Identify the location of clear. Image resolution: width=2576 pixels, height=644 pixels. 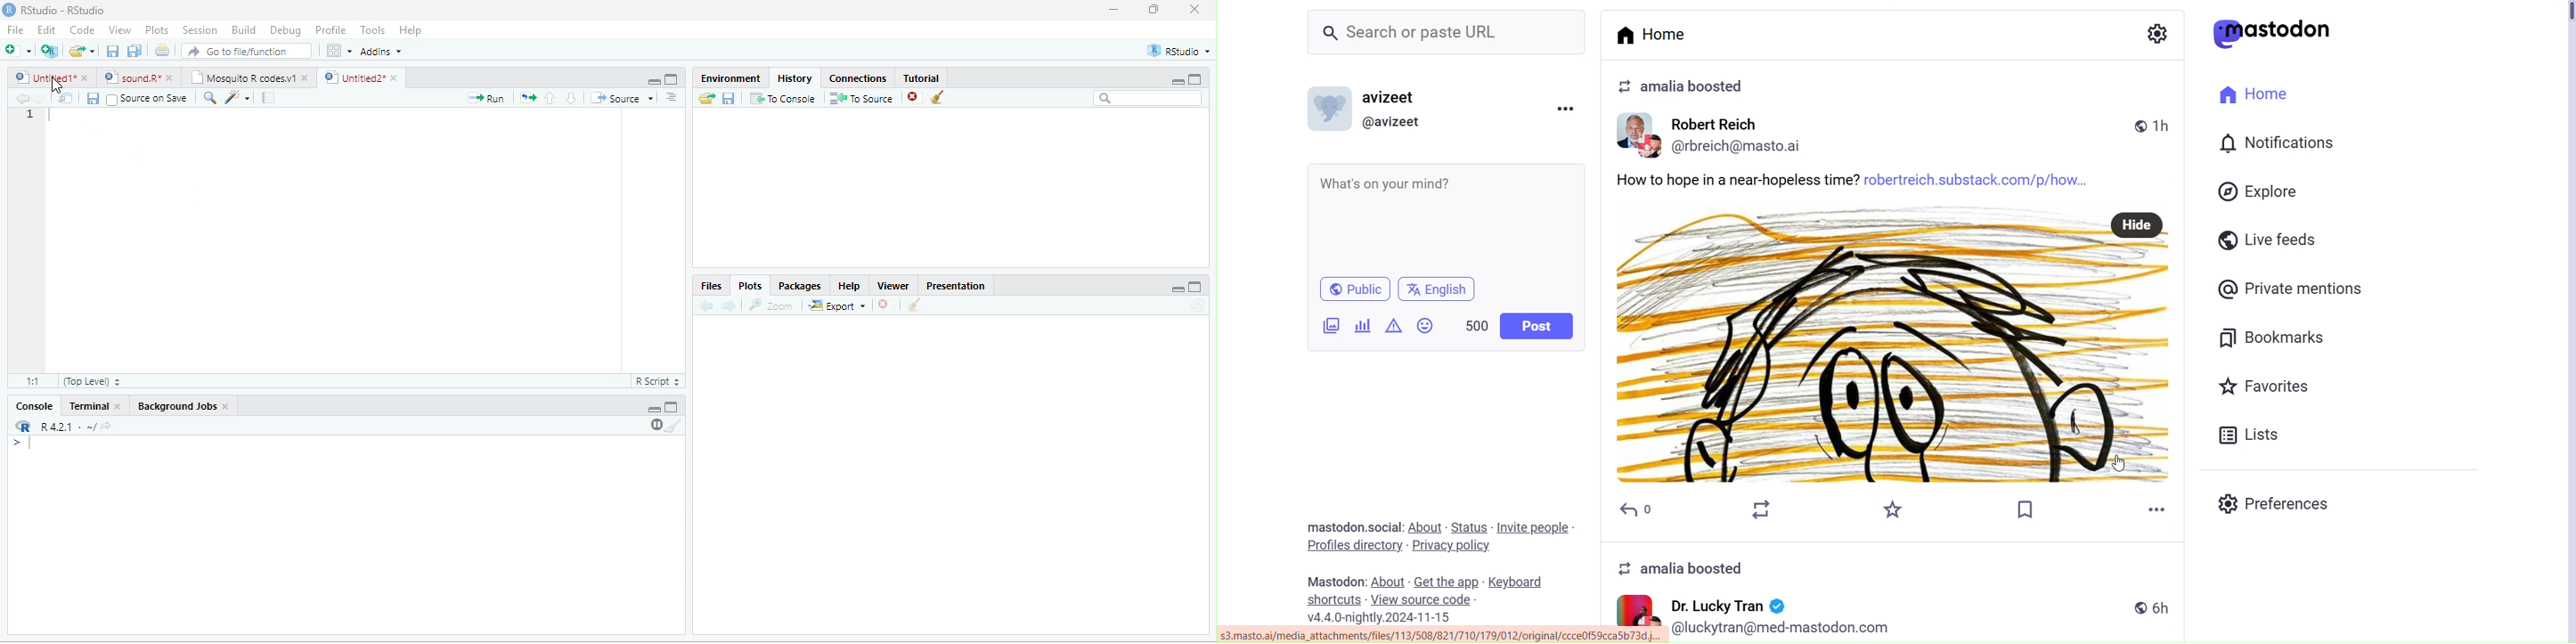
(674, 426).